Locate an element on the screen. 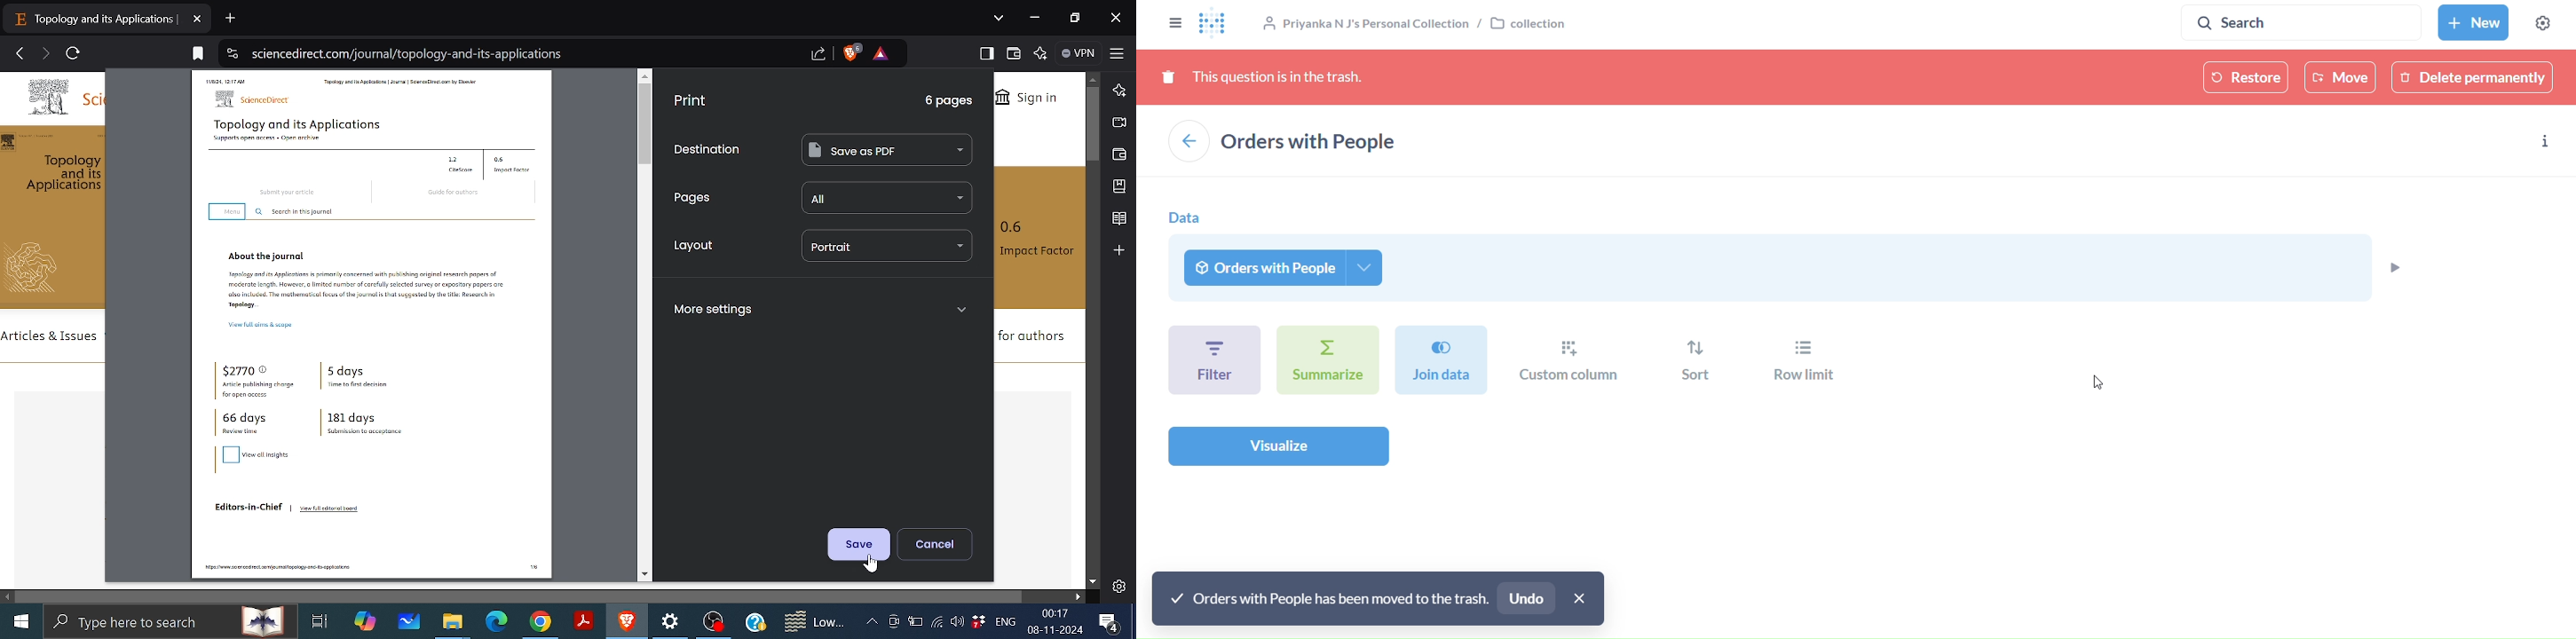 This screenshot has height=644, width=2576. $2770 is located at coordinates (257, 383).